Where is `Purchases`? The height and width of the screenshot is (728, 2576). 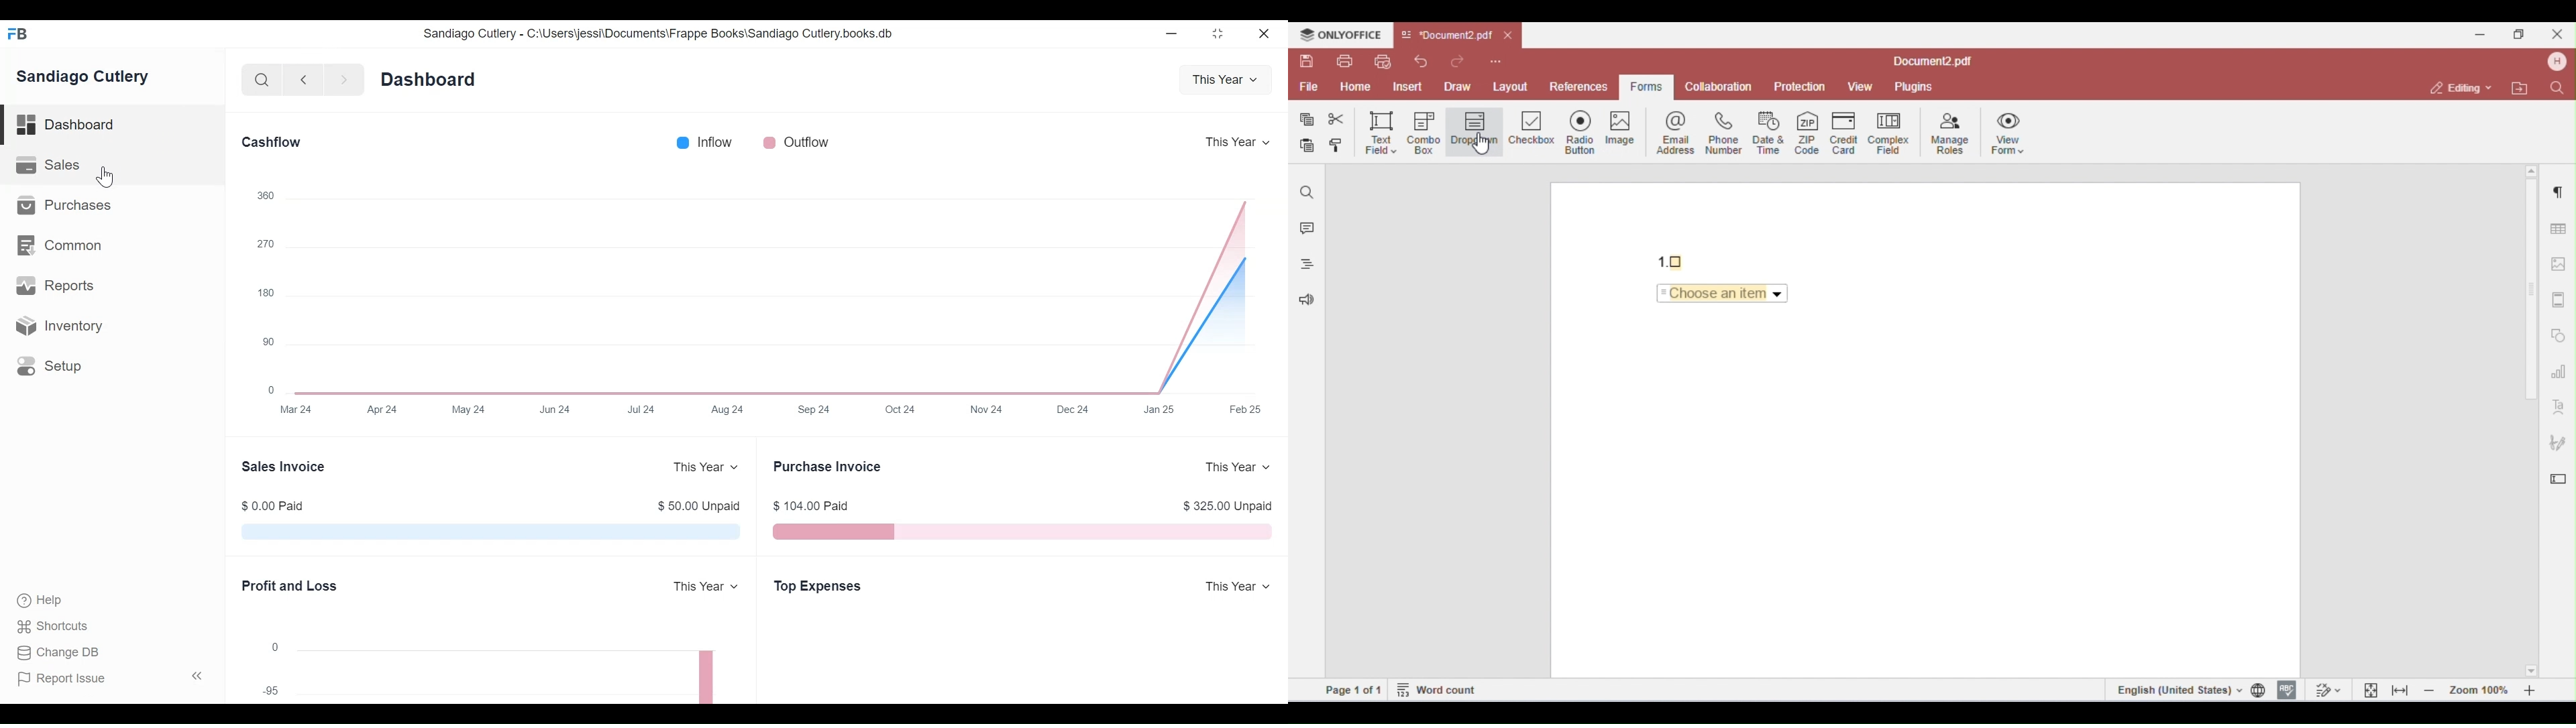
Purchases is located at coordinates (65, 205).